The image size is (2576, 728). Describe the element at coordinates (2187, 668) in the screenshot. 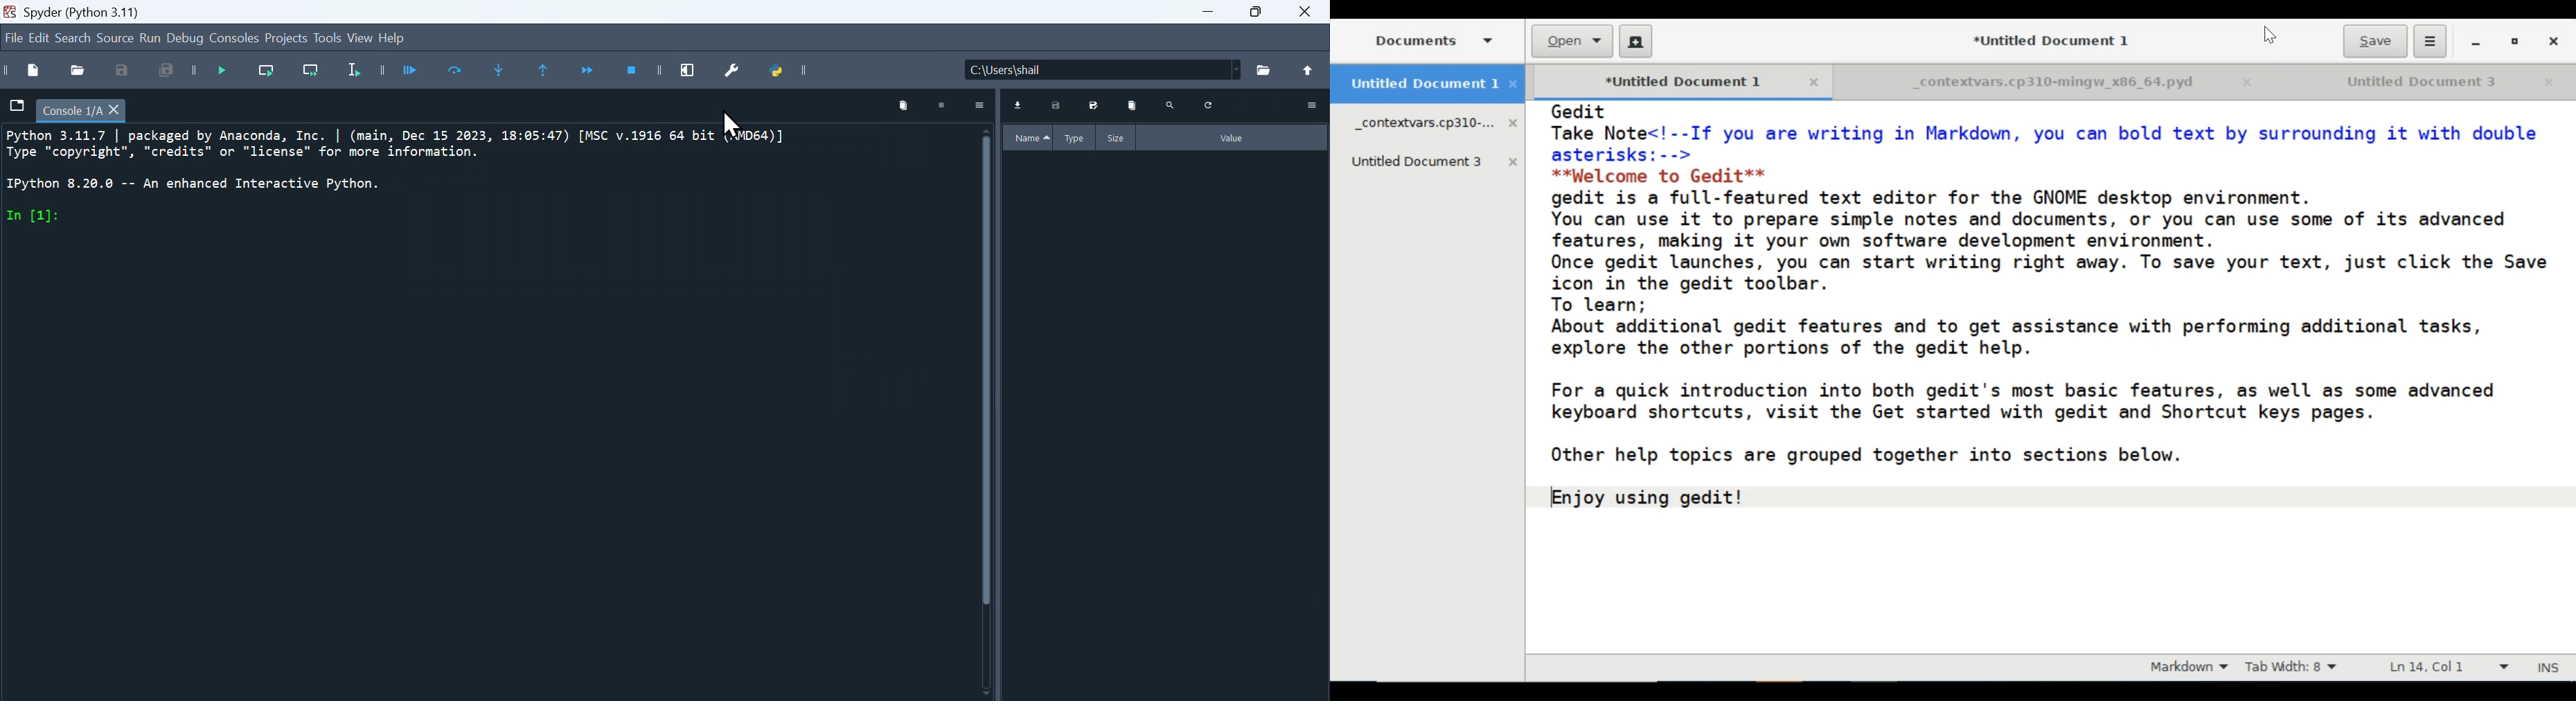

I see `Highlight mode` at that location.